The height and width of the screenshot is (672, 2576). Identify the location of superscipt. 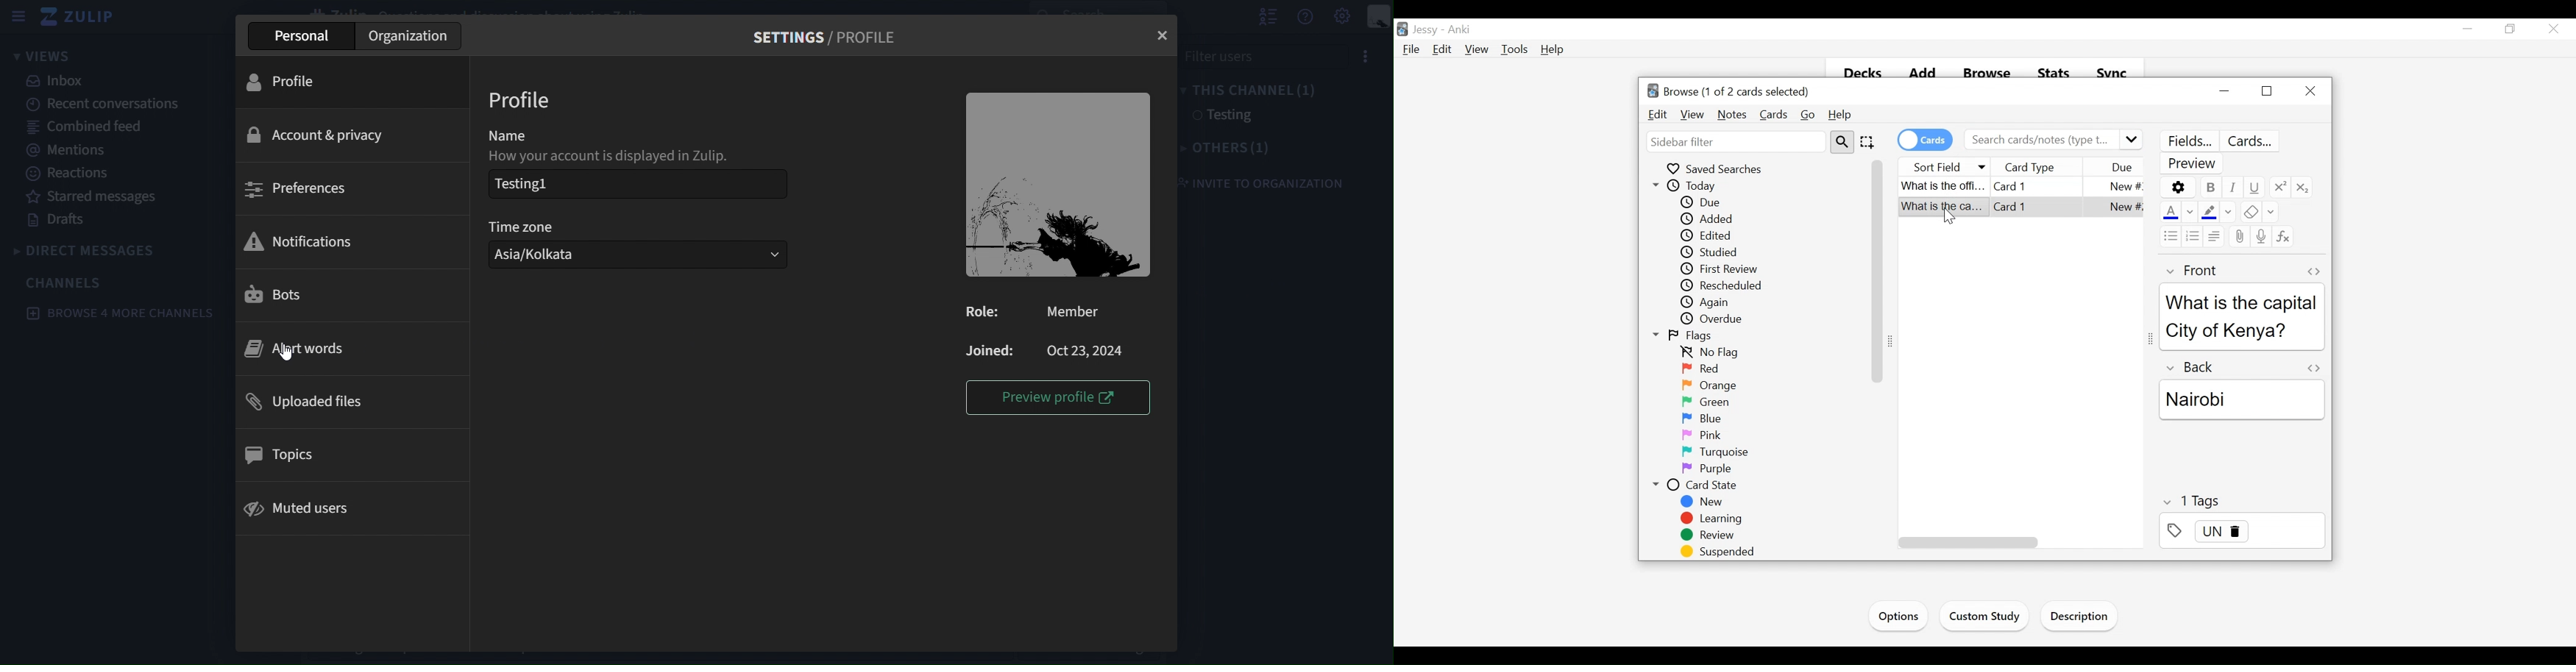
(2279, 187).